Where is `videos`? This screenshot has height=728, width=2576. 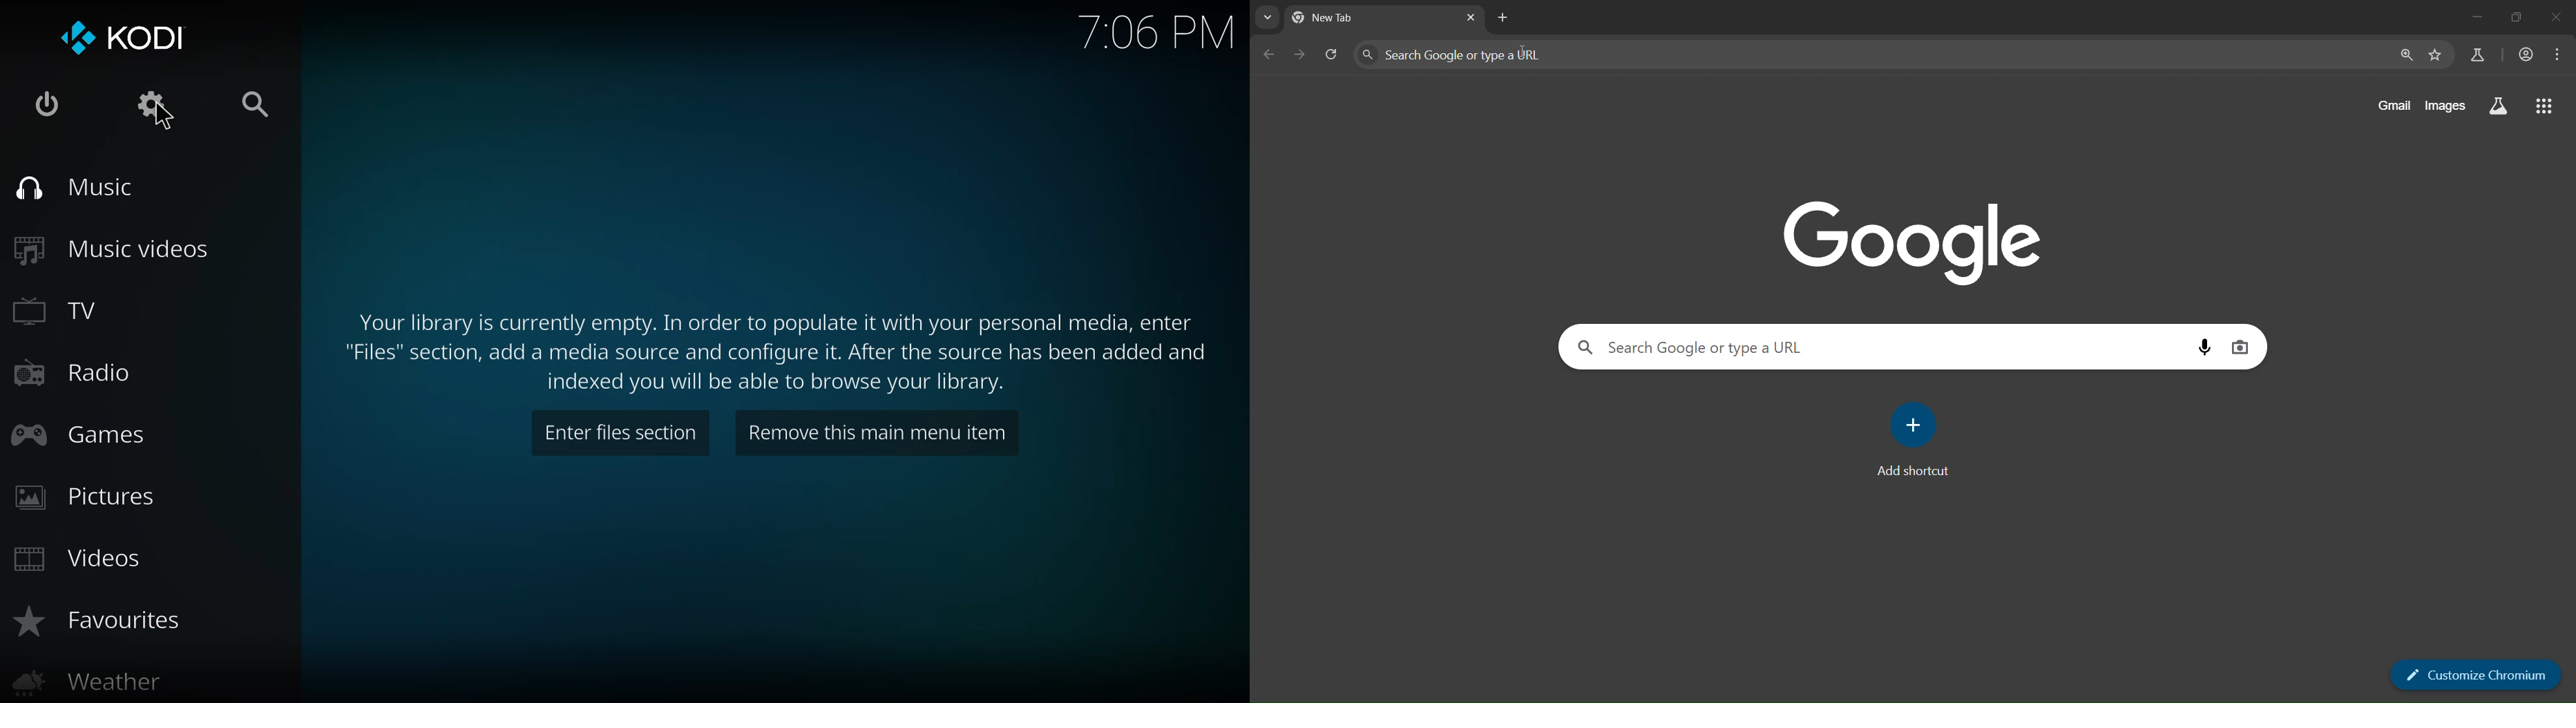 videos is located at coordinates (77, 561).